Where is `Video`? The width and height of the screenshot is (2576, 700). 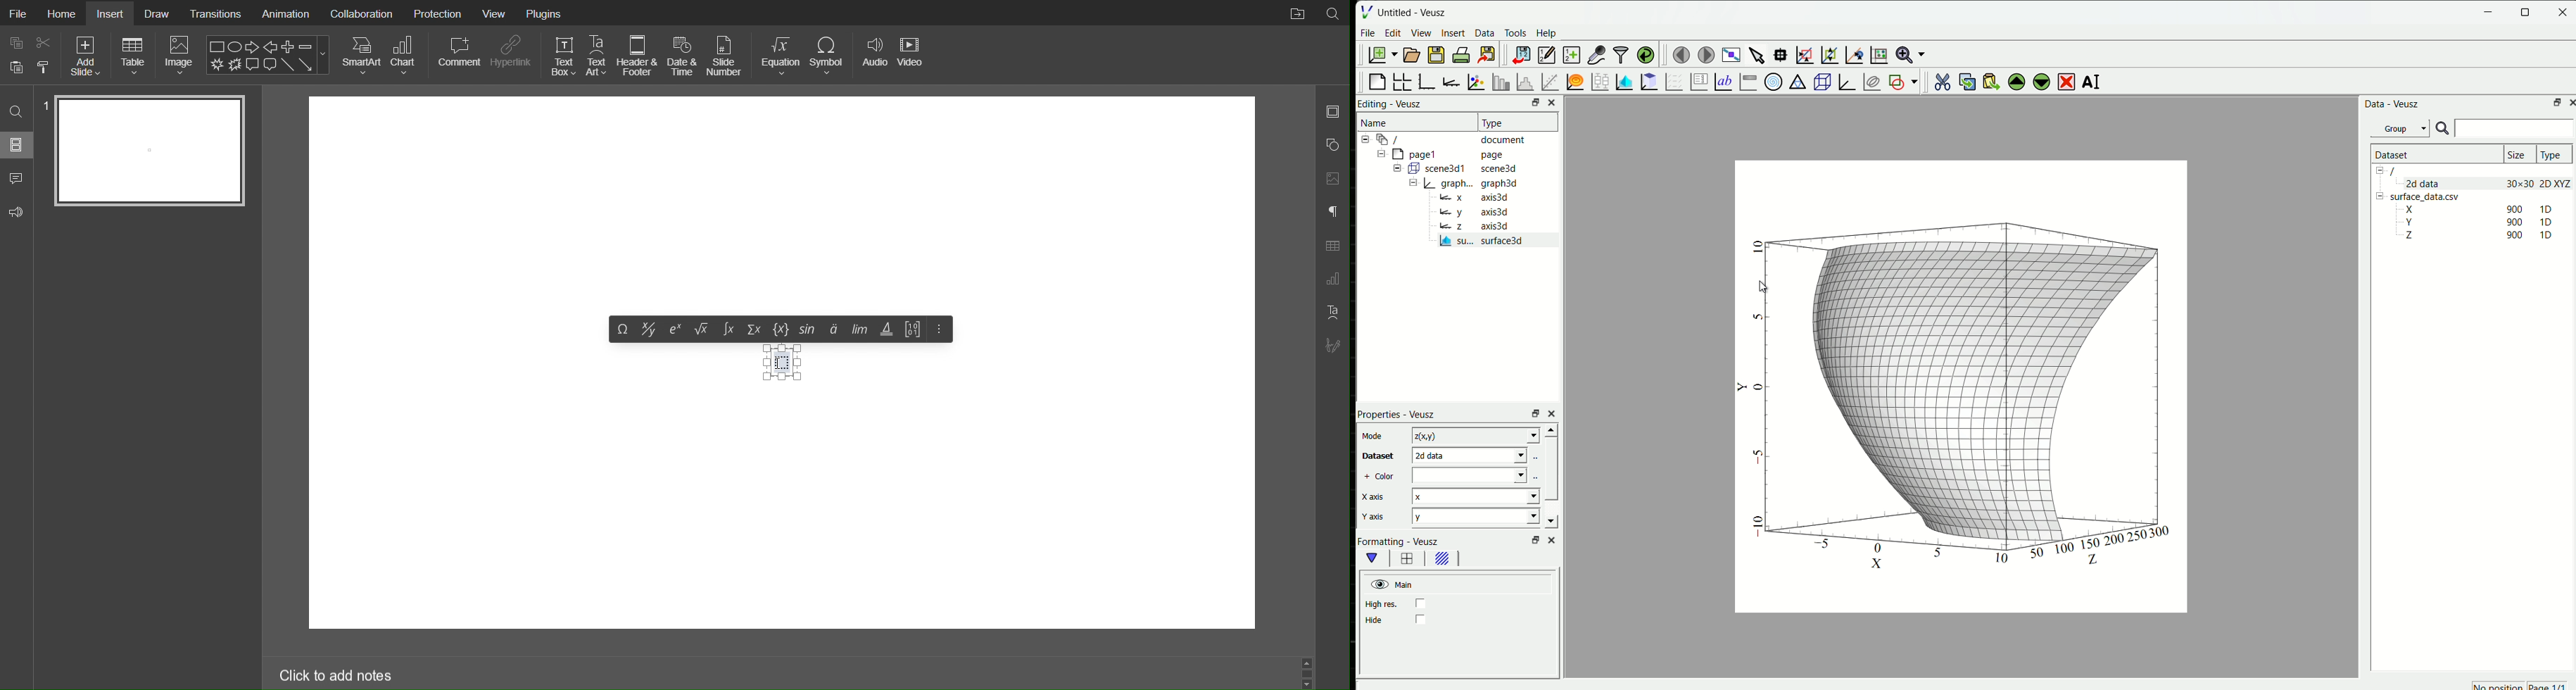
Video is located at coordinates (915, 55).